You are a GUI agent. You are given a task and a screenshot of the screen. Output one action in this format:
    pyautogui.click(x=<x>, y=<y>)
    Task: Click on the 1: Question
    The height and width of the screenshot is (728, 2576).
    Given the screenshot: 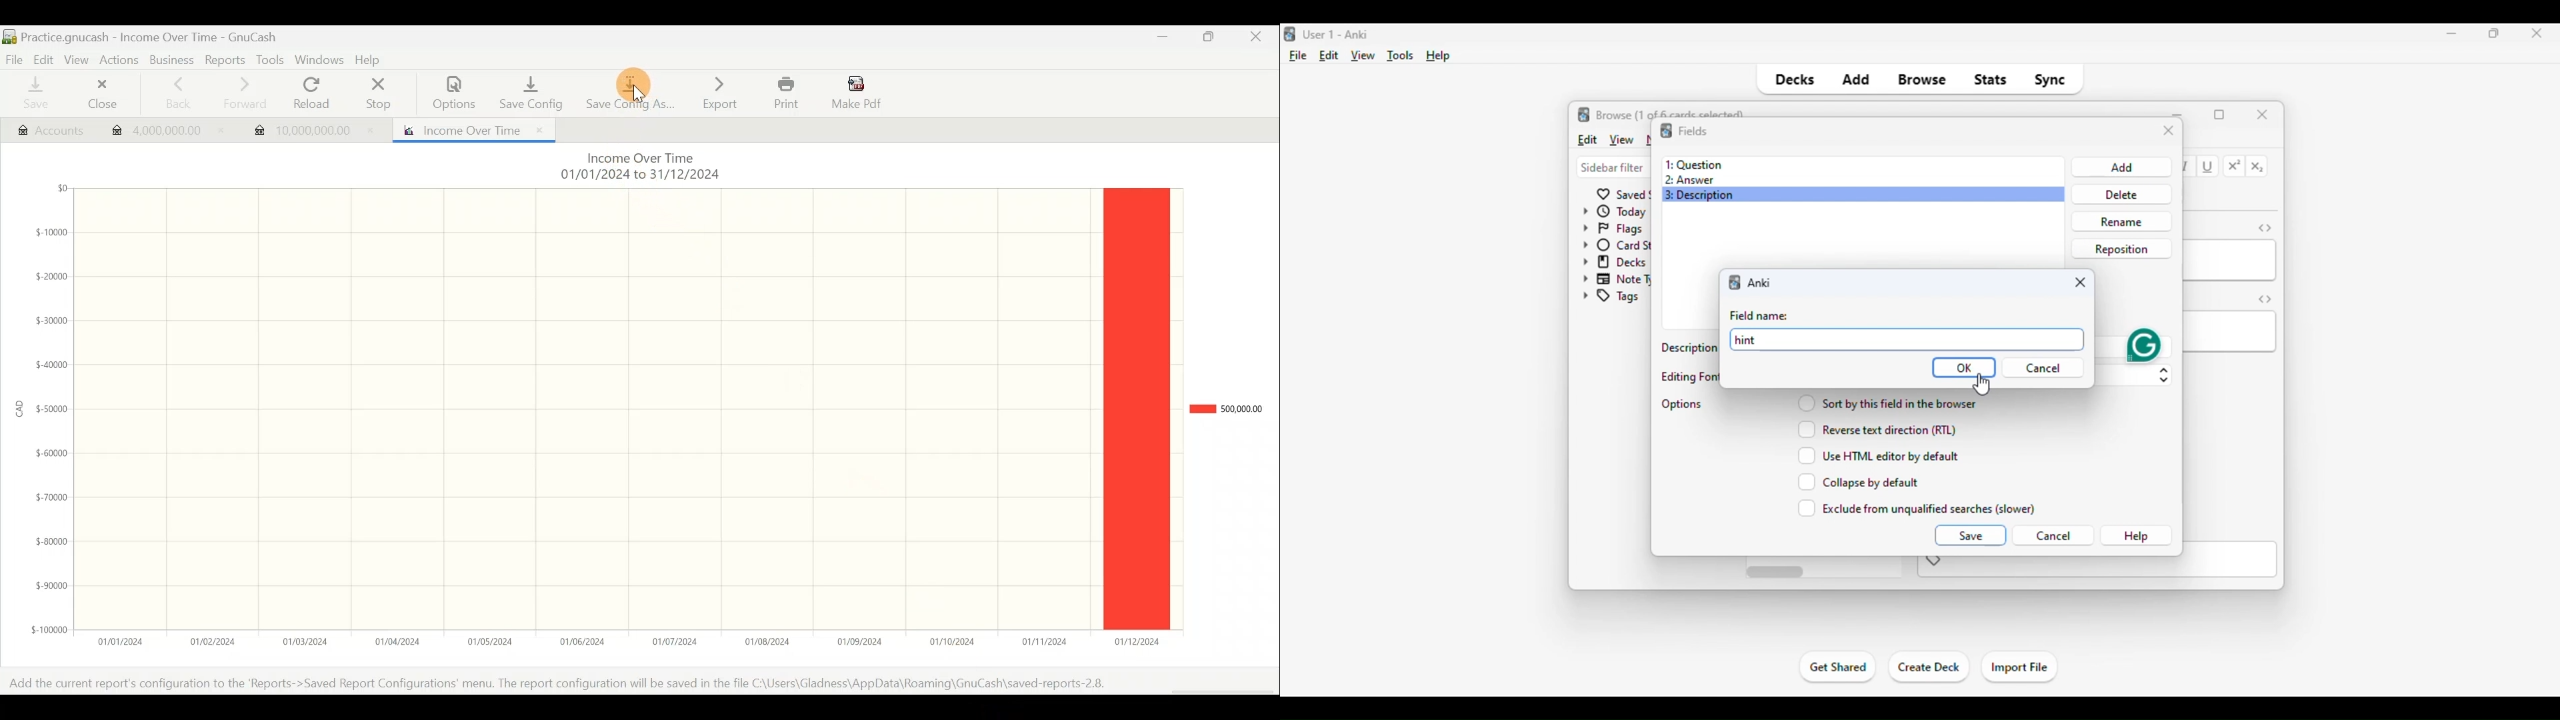 What is the action you would take?
    pyautogui.click(x=1693, y=164)
    